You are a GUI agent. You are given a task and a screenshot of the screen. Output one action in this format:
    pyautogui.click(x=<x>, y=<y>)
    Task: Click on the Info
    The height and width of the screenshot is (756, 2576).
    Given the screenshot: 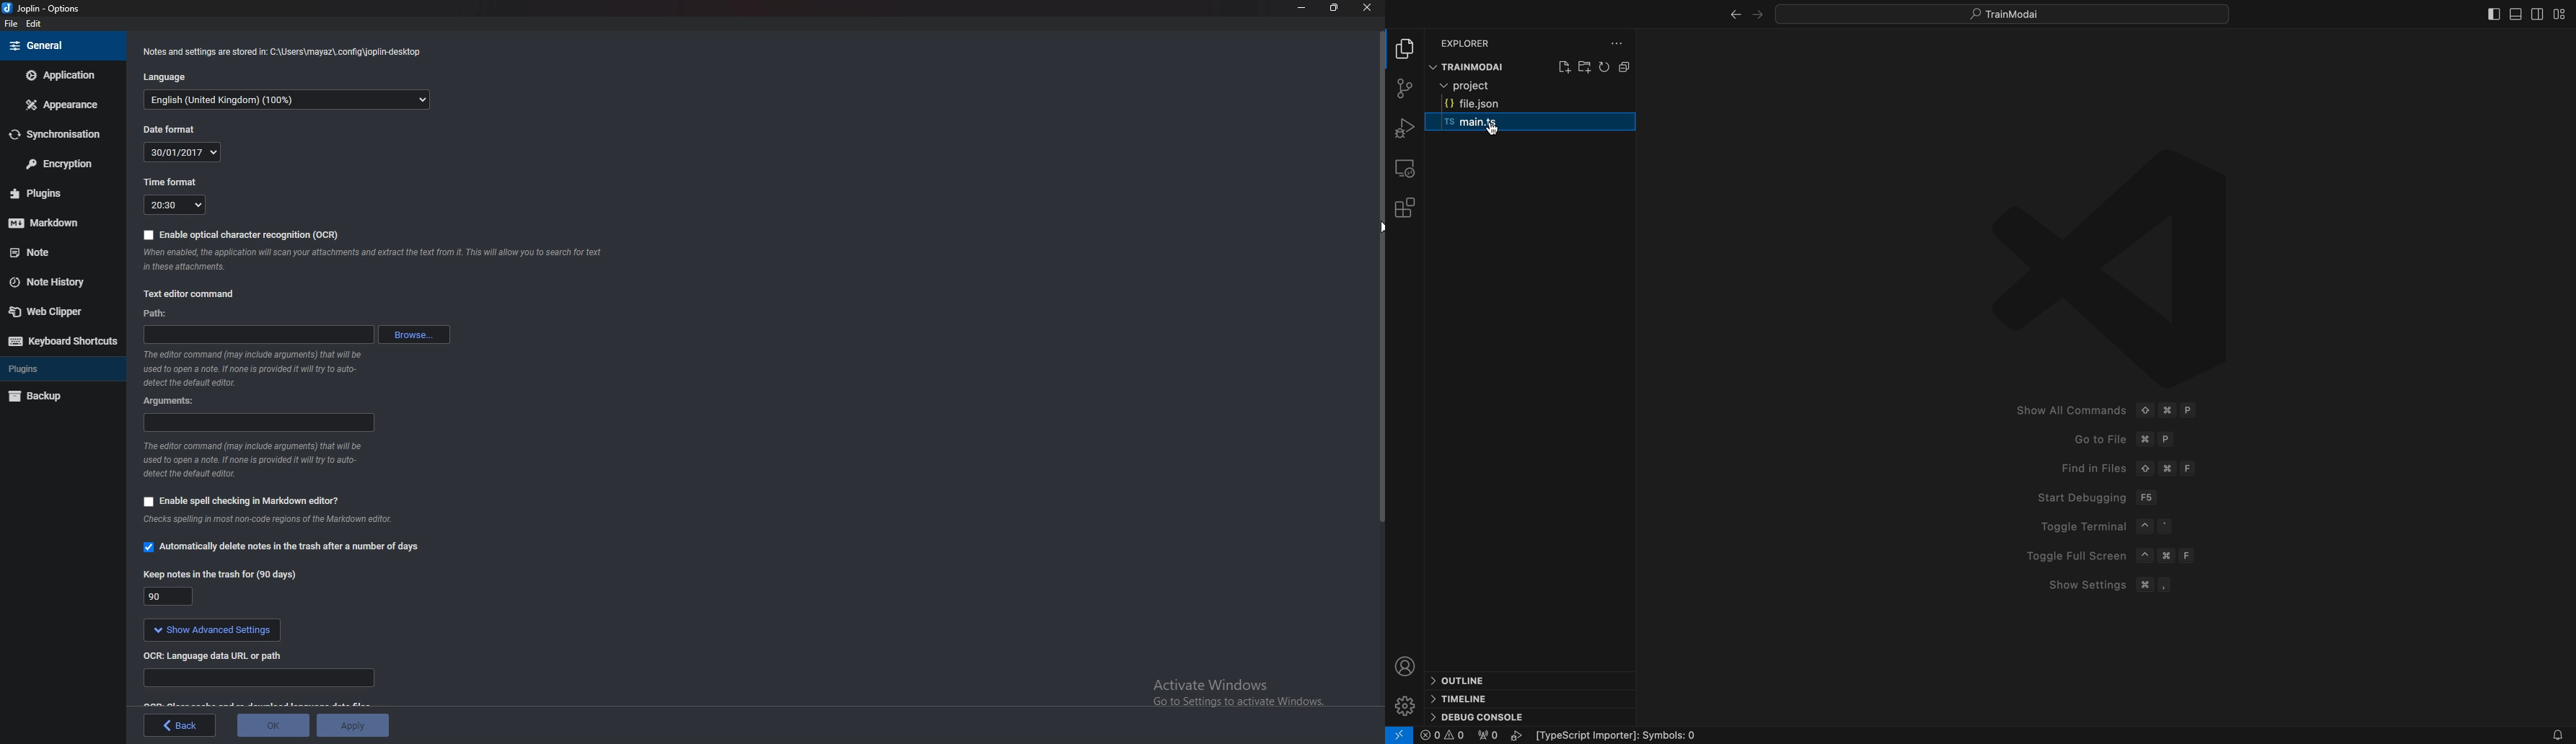 What is the action you would take?
    pyautogui.click(x=278, y=519)
    